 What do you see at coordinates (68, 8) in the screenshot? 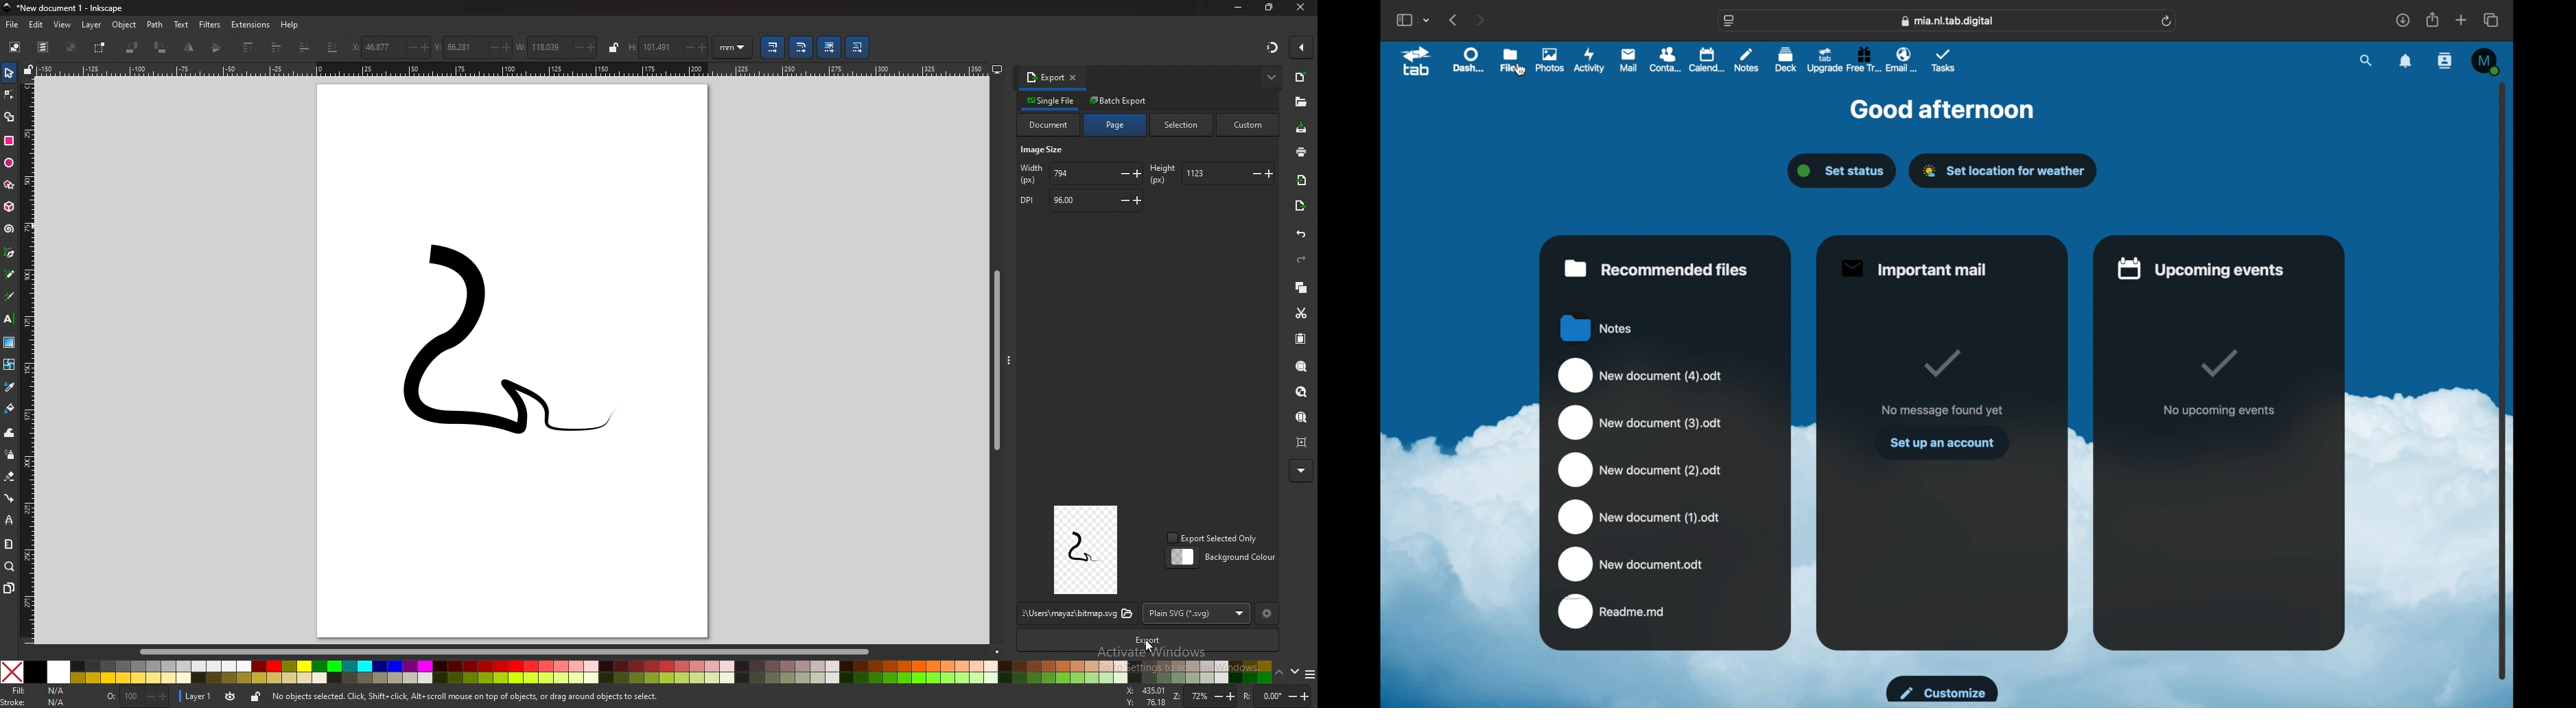
I see `title` at bounding box center [68, 8].